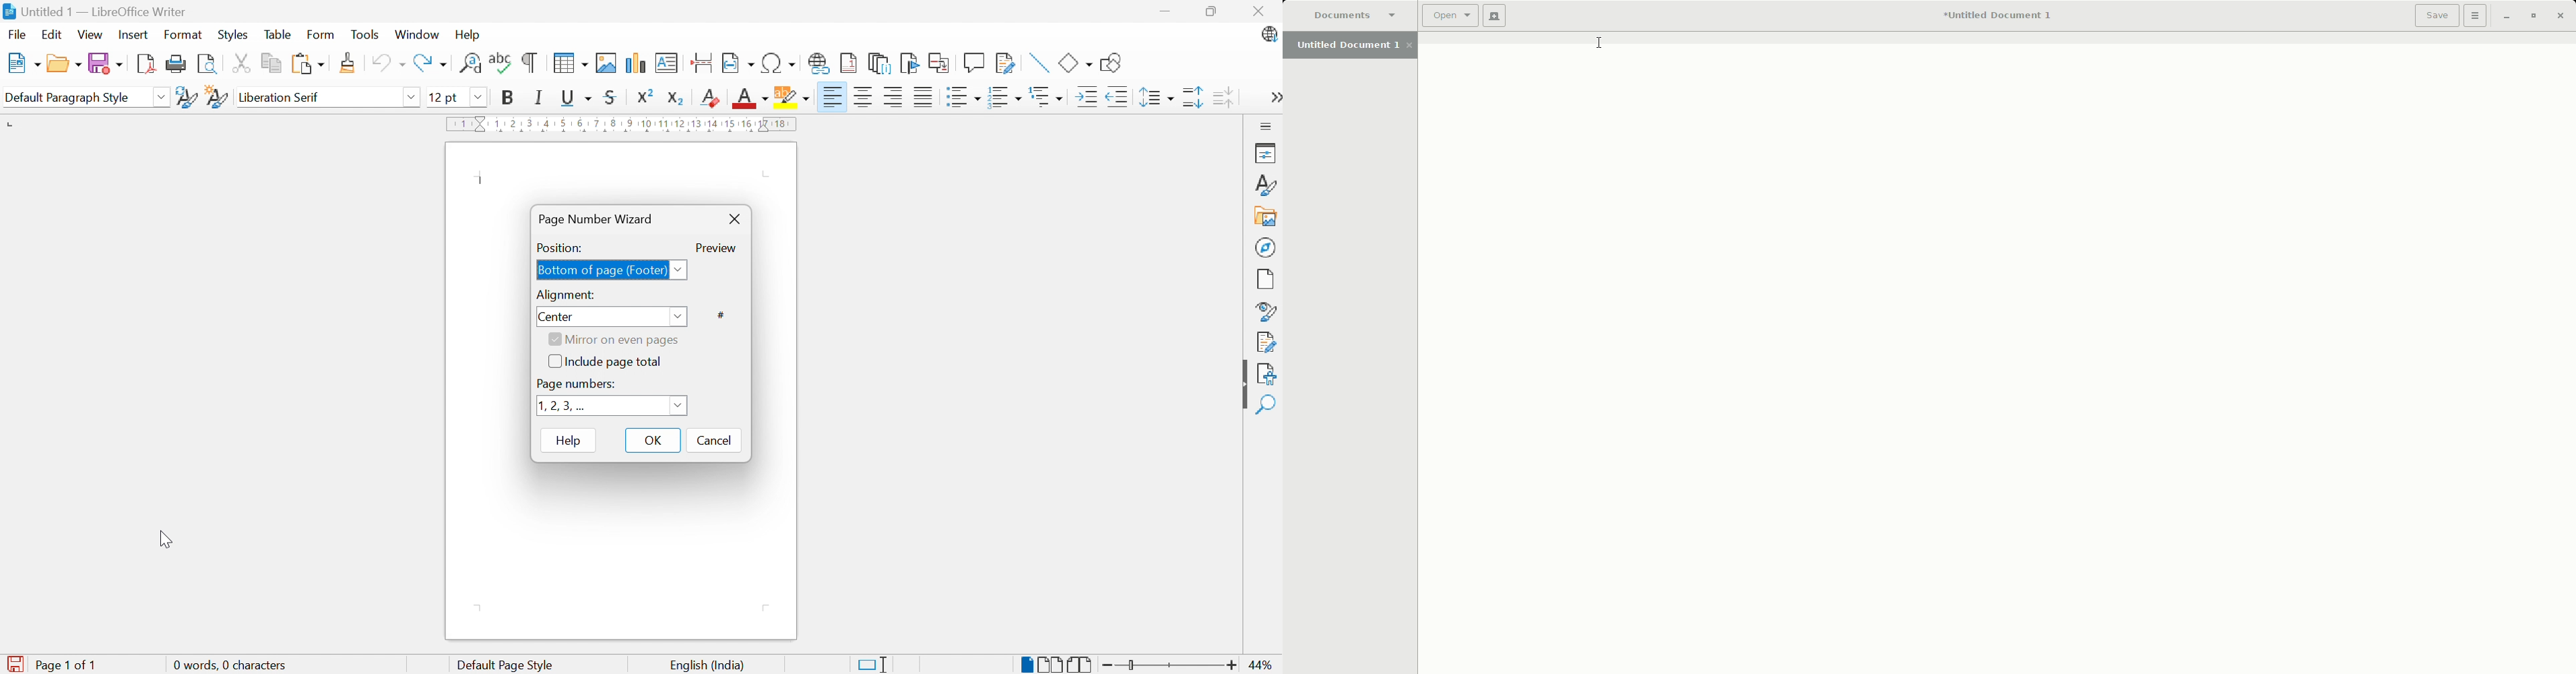 The width and height of the screenshot is (2576, 700). I want to click on Set line spacing, so click(1158, 97).